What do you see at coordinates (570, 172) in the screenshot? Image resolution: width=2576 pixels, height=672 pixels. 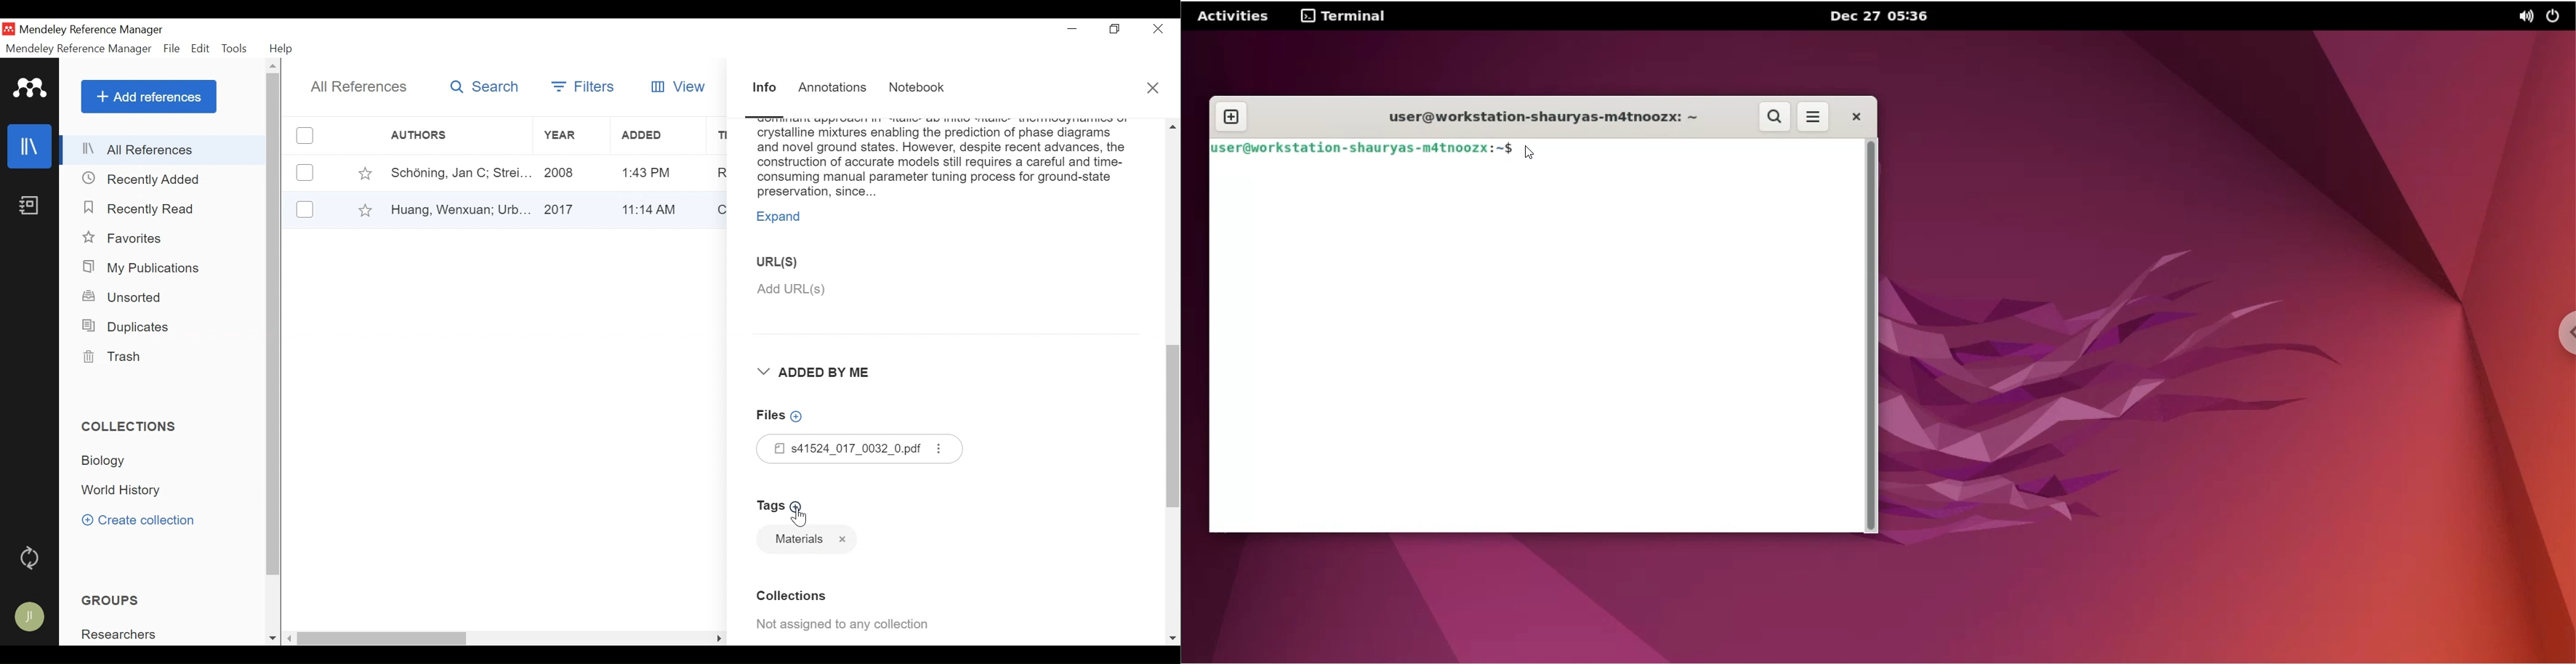 I see `Year` at bounding box center [570, 172].